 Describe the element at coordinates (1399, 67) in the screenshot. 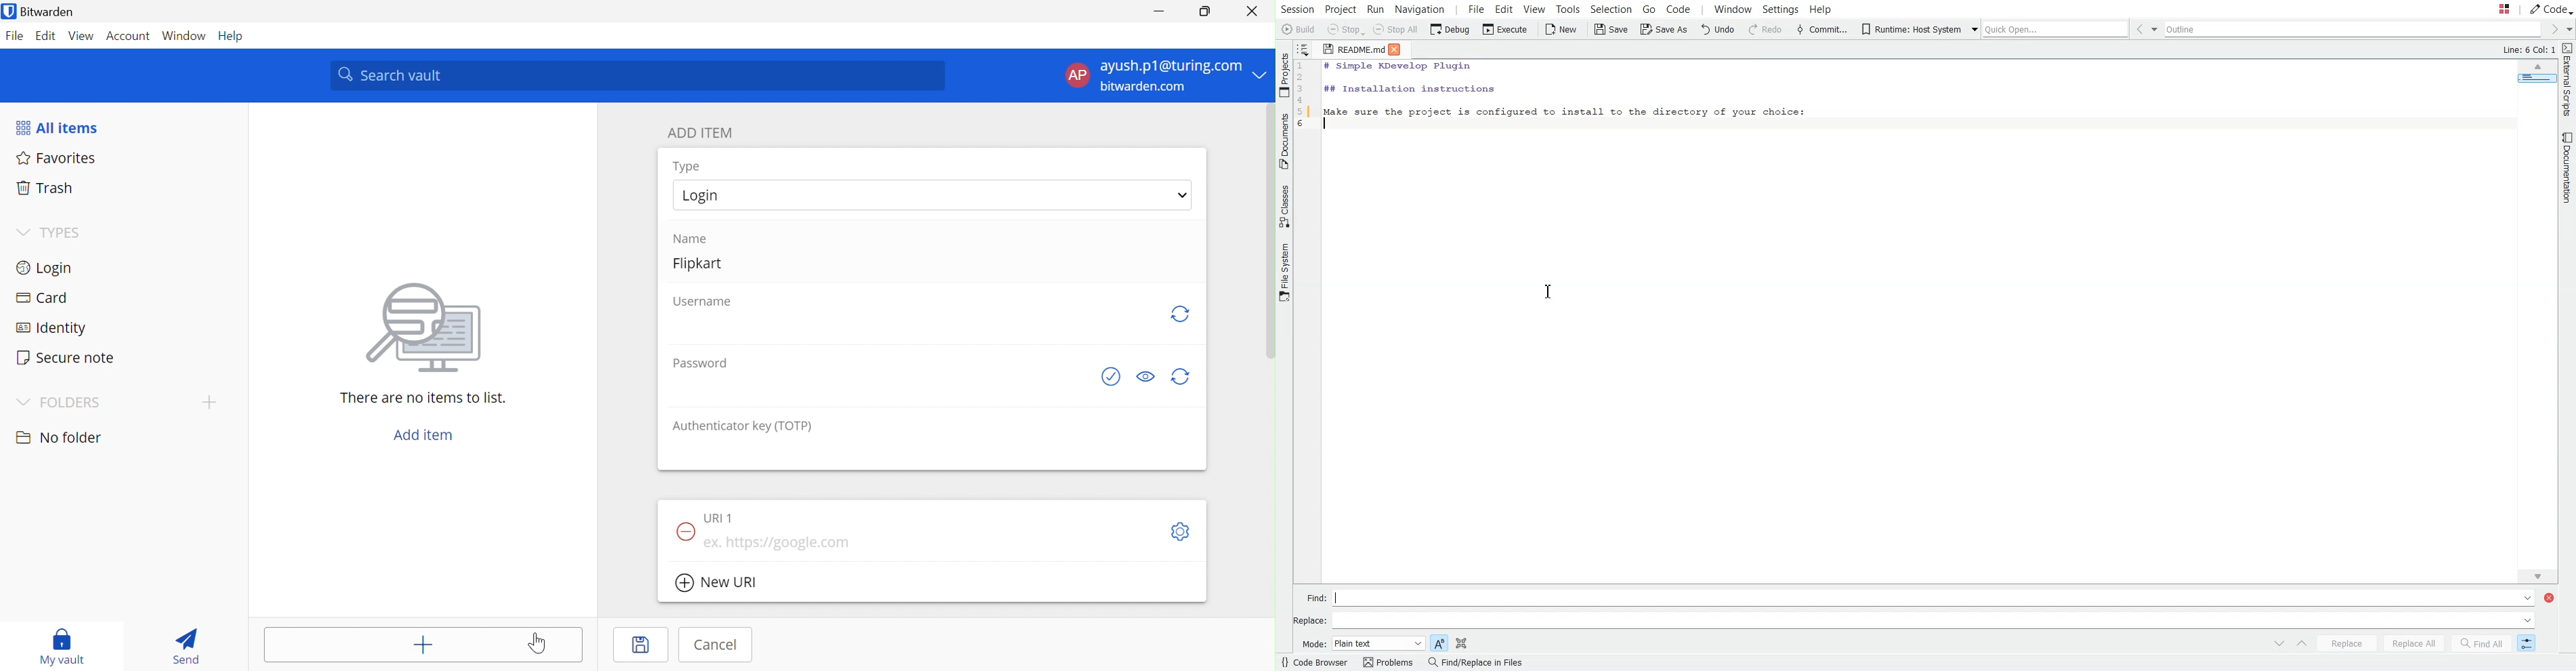

I see `# Simple KDevelop Plugin` at that location.